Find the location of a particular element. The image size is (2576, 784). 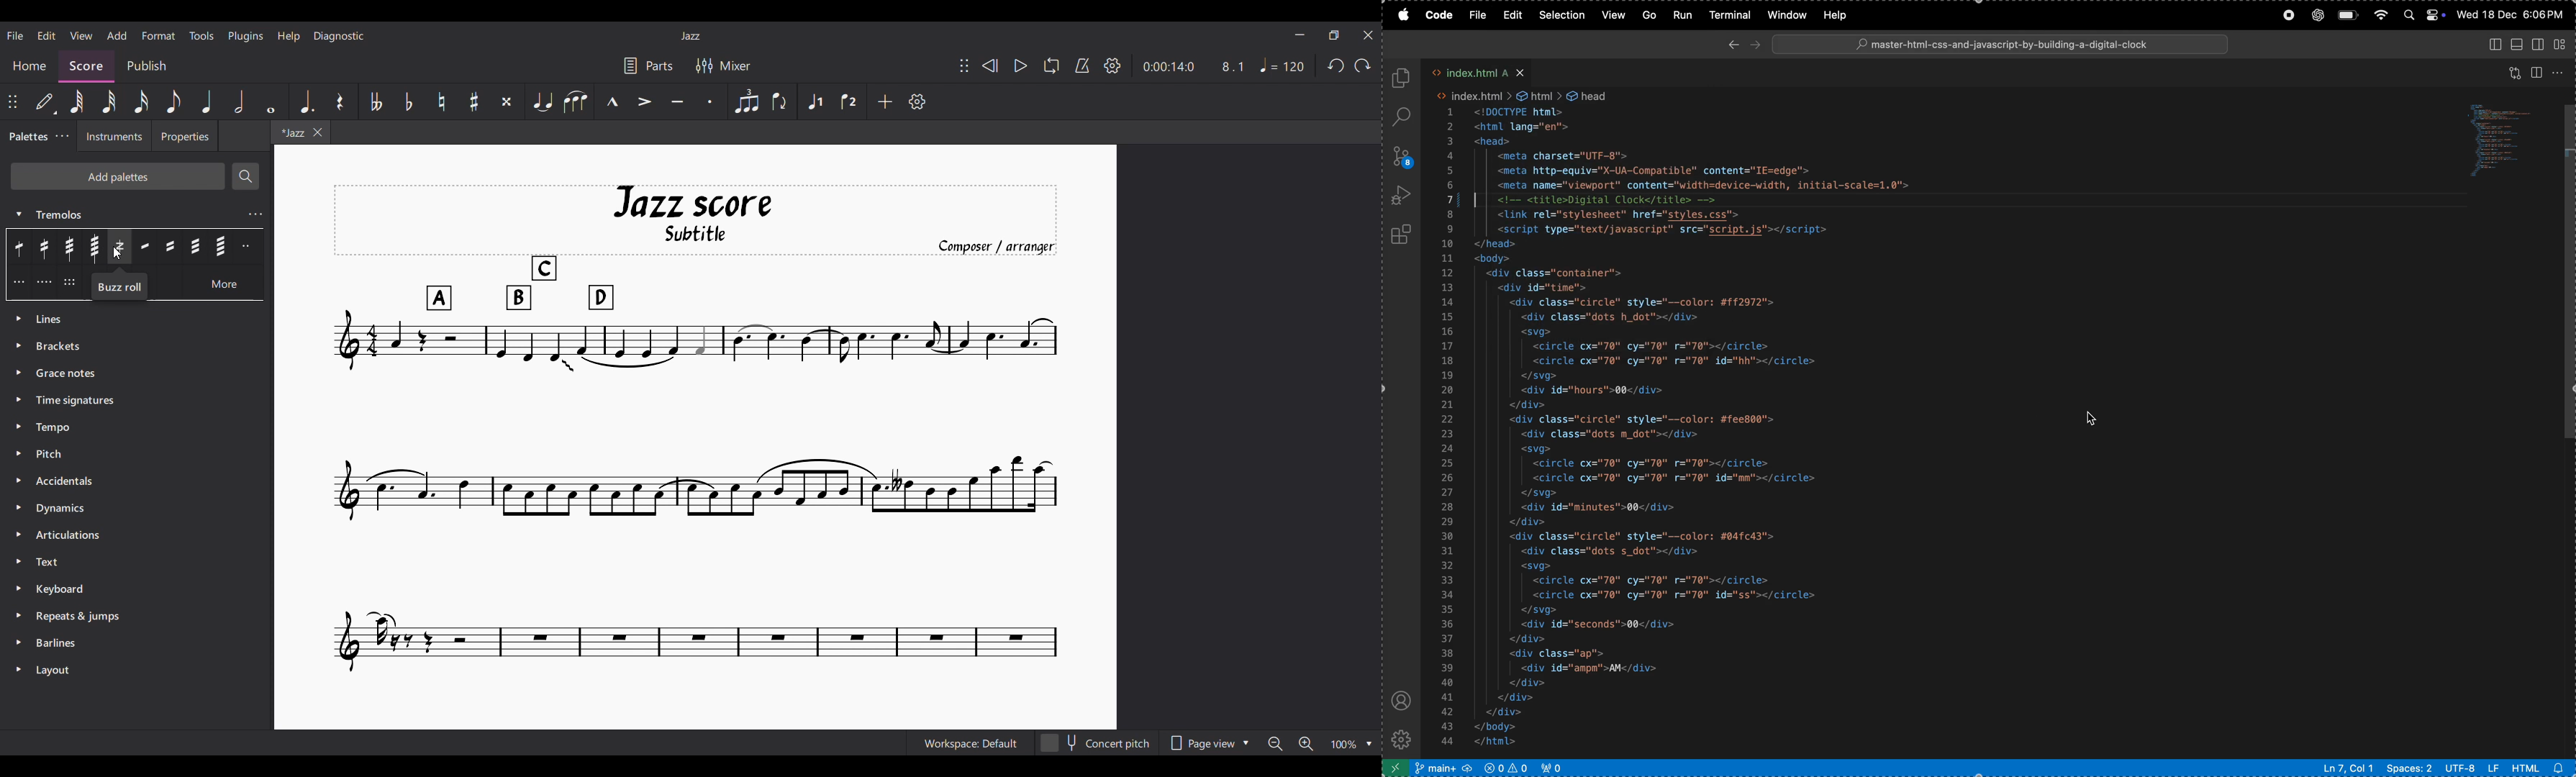

Change position is located at coordinates (964, 65).